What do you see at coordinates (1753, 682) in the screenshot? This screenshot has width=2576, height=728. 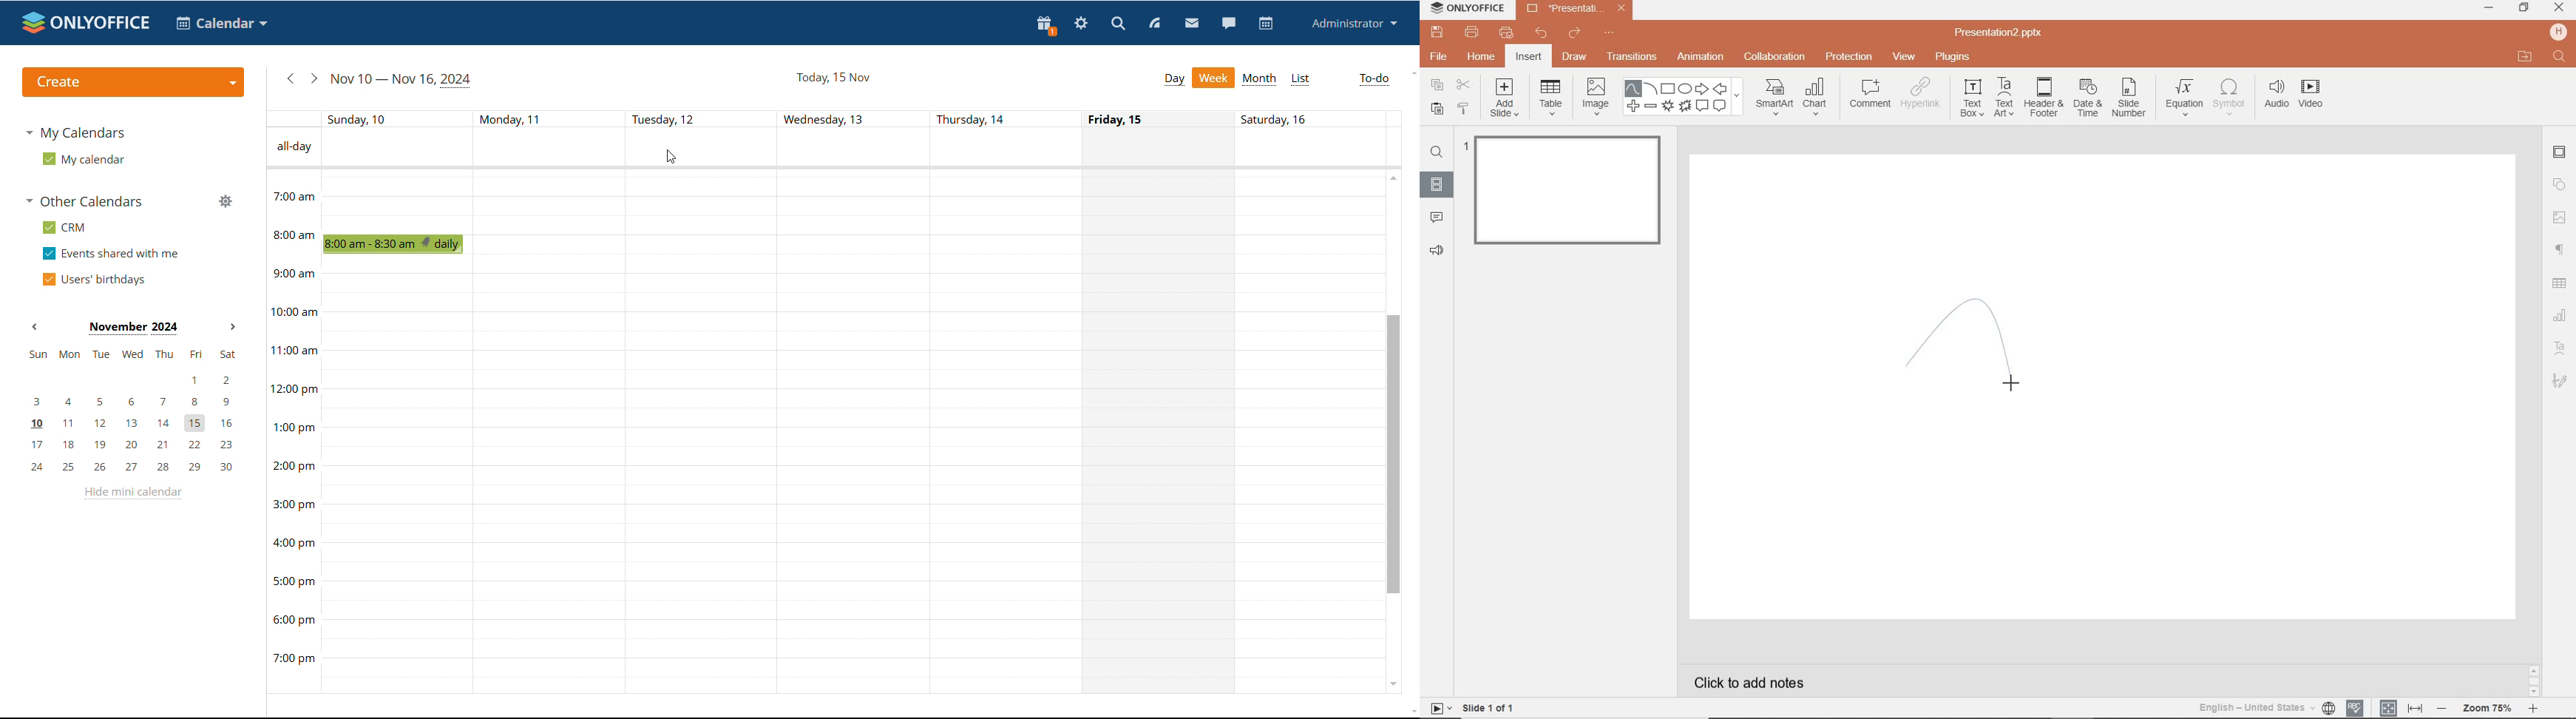 I see `CLICK TO ADD NOTES` at bounding box center [1753, 682].